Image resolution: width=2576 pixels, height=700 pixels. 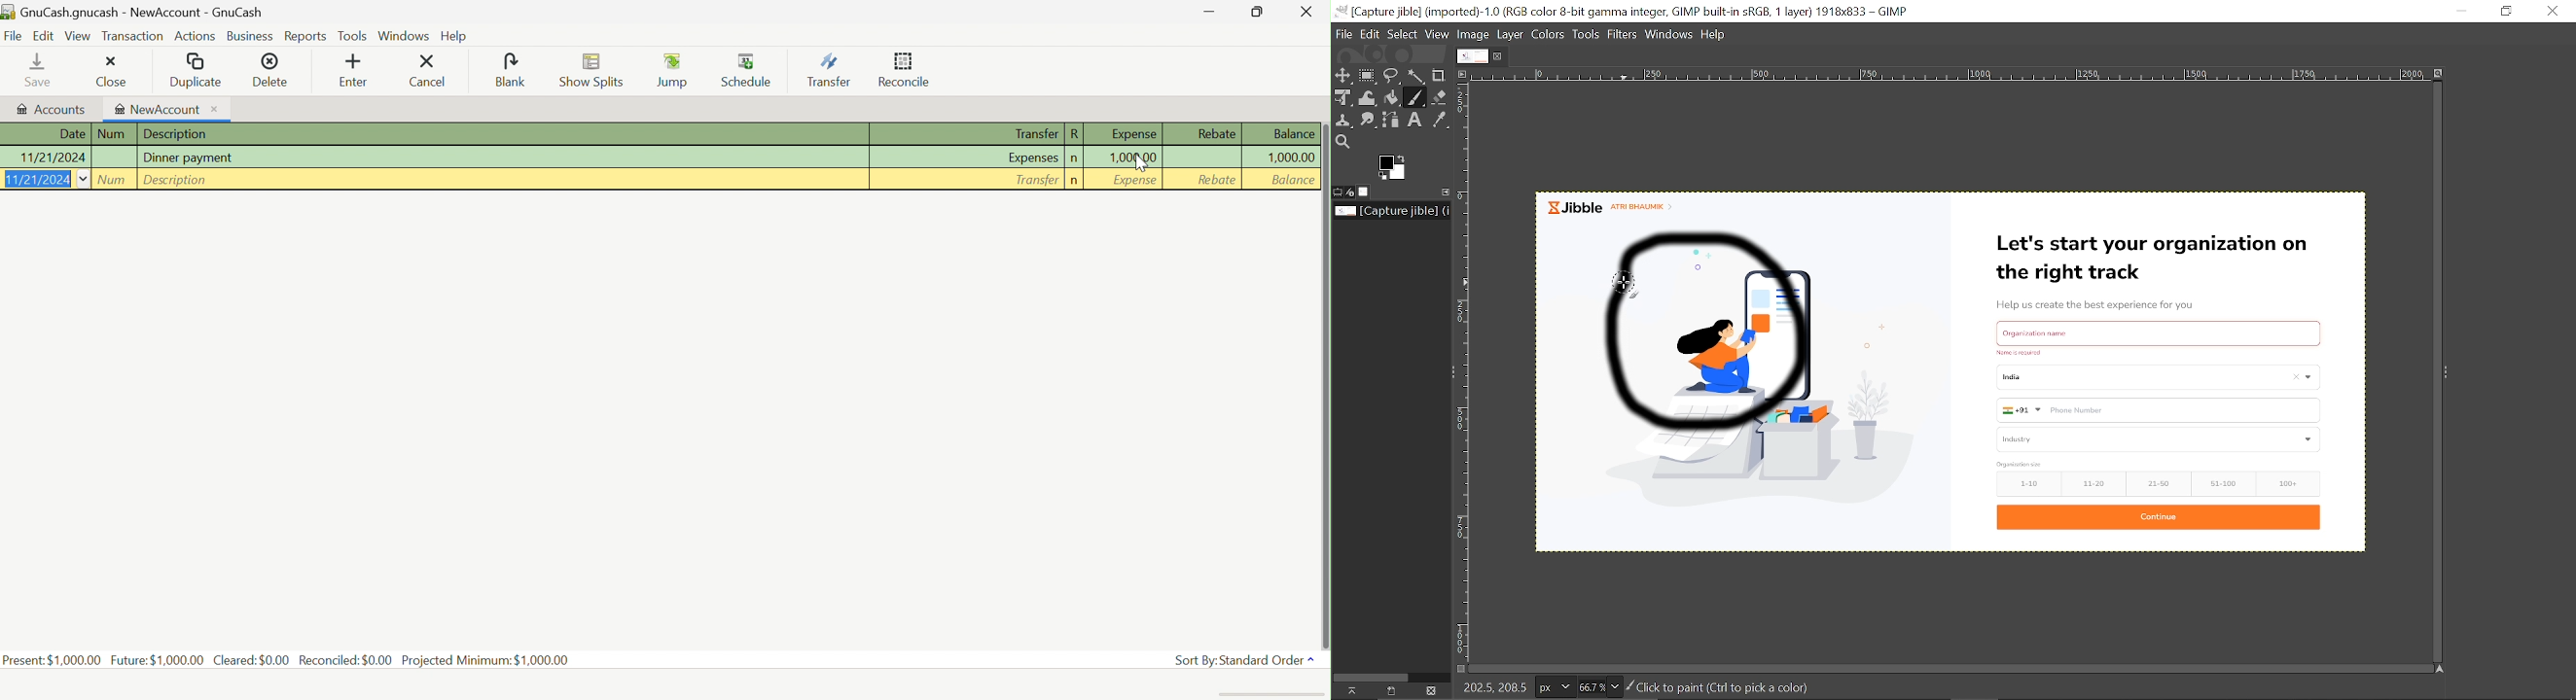 What do you see at coordinates (1075, 158) in the screenshot?
I see `n` at bounding box center [1075, 158].